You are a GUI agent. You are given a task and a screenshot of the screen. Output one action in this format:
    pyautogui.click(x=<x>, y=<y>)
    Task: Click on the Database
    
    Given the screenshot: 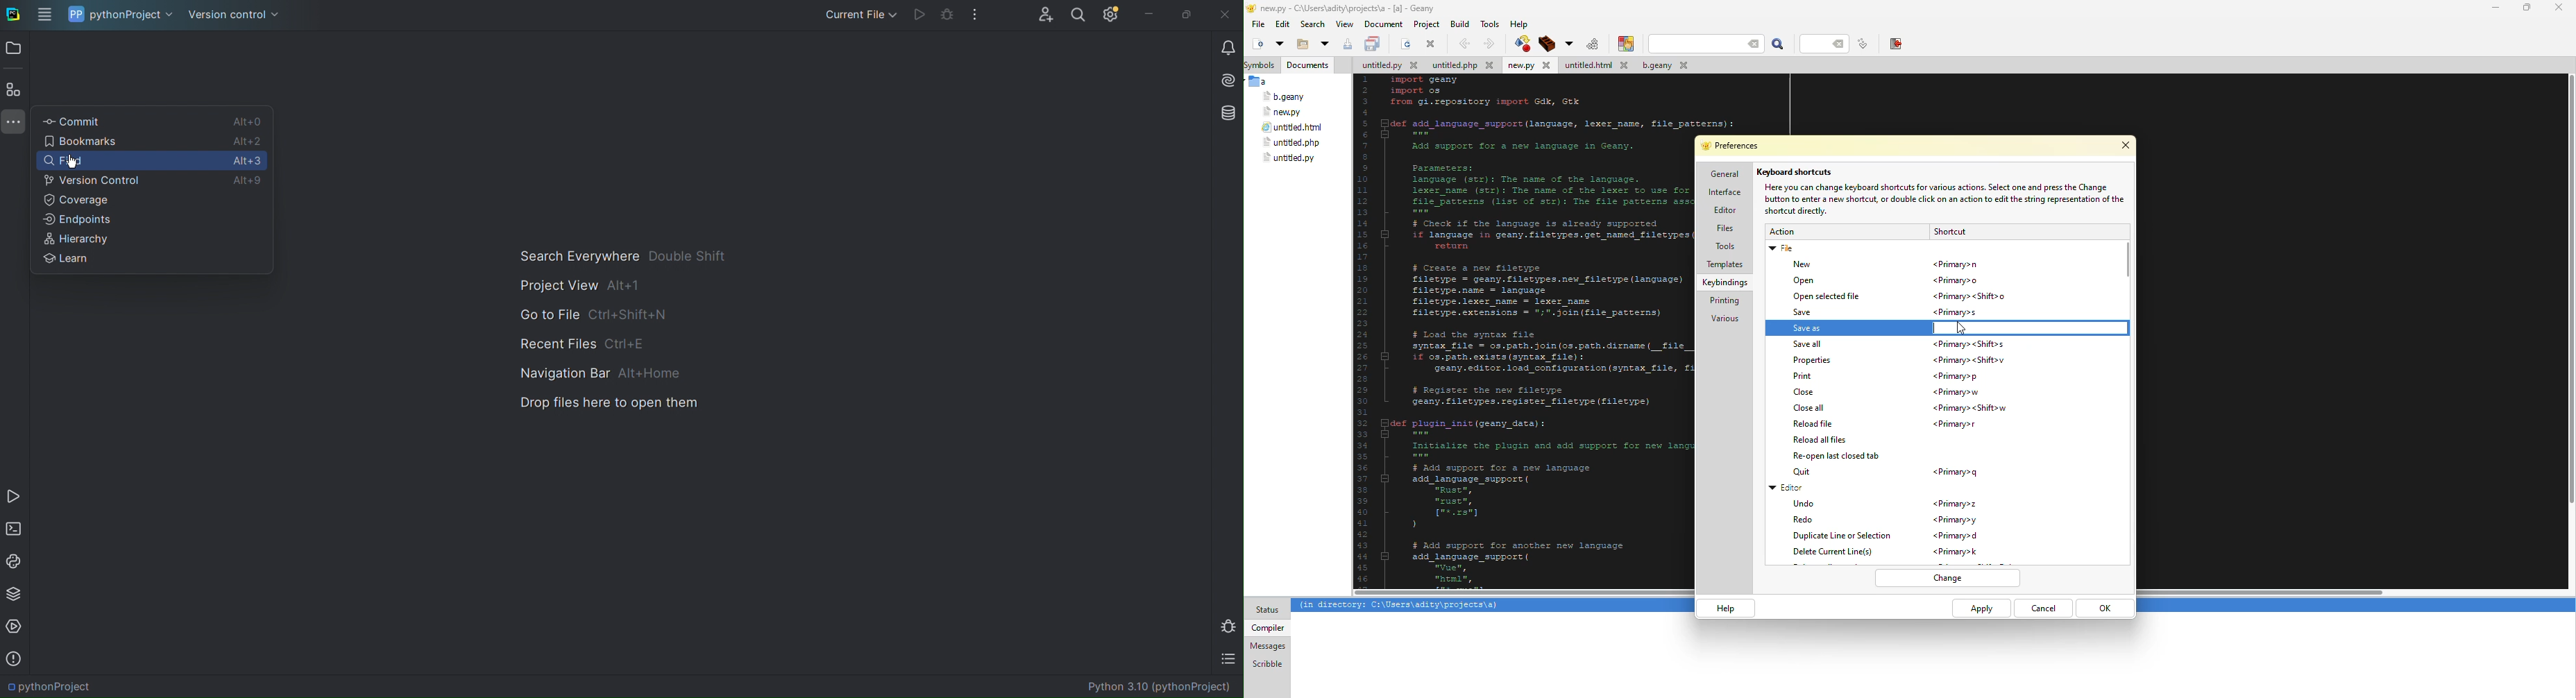 What is the action you would take?
    pyautogui.click(x=1225, y=112)
    